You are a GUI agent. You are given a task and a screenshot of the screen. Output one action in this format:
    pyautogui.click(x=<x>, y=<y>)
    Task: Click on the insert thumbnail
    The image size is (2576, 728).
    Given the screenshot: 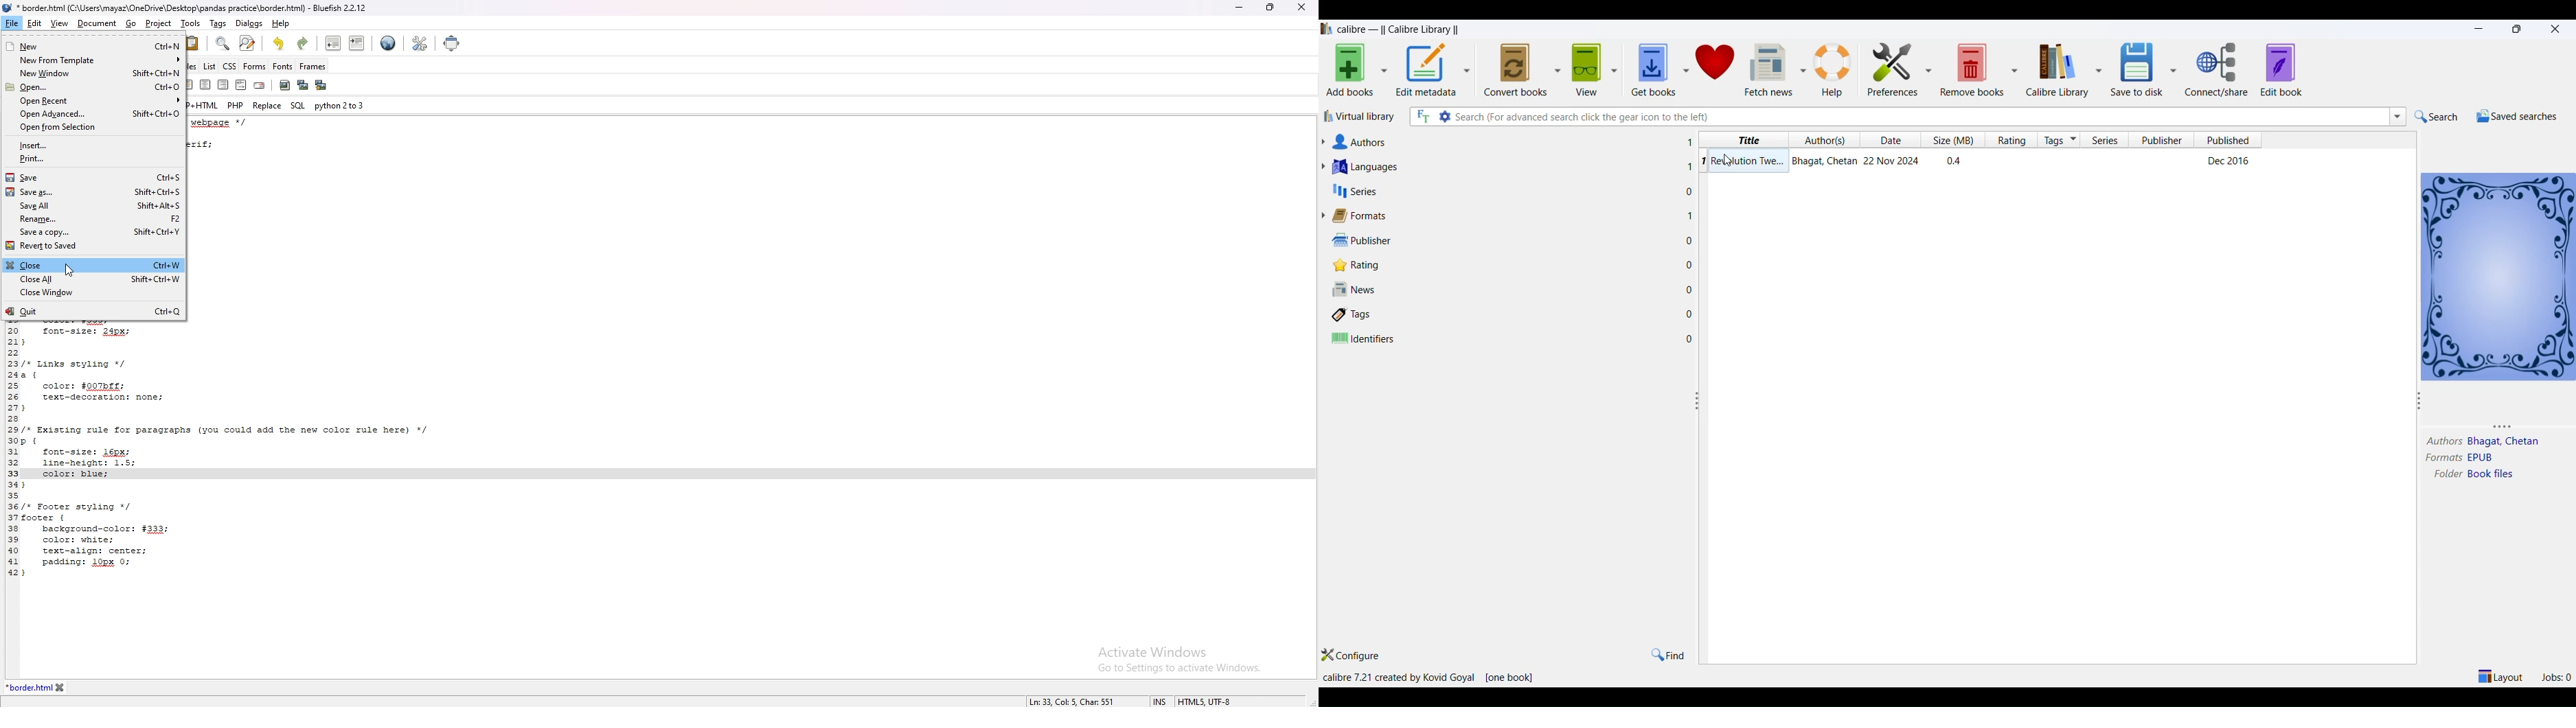 What is the action you would take?
    pyautogui.click(x=303, y=85)
    